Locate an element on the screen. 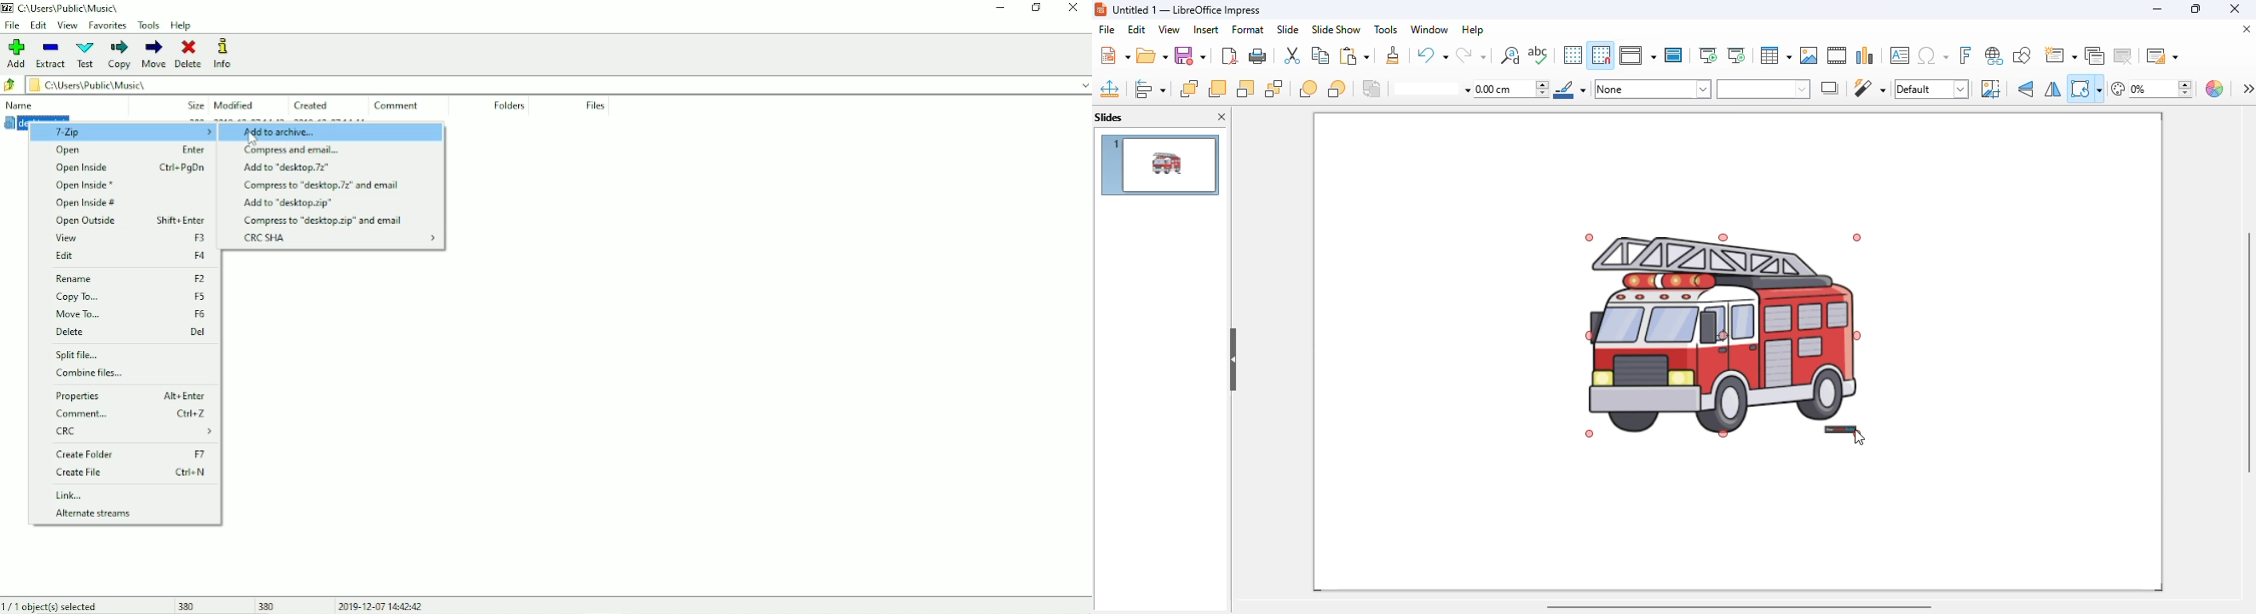 This screenshot has width=2268, height=616. more options is located at coordinates (2248, 88).